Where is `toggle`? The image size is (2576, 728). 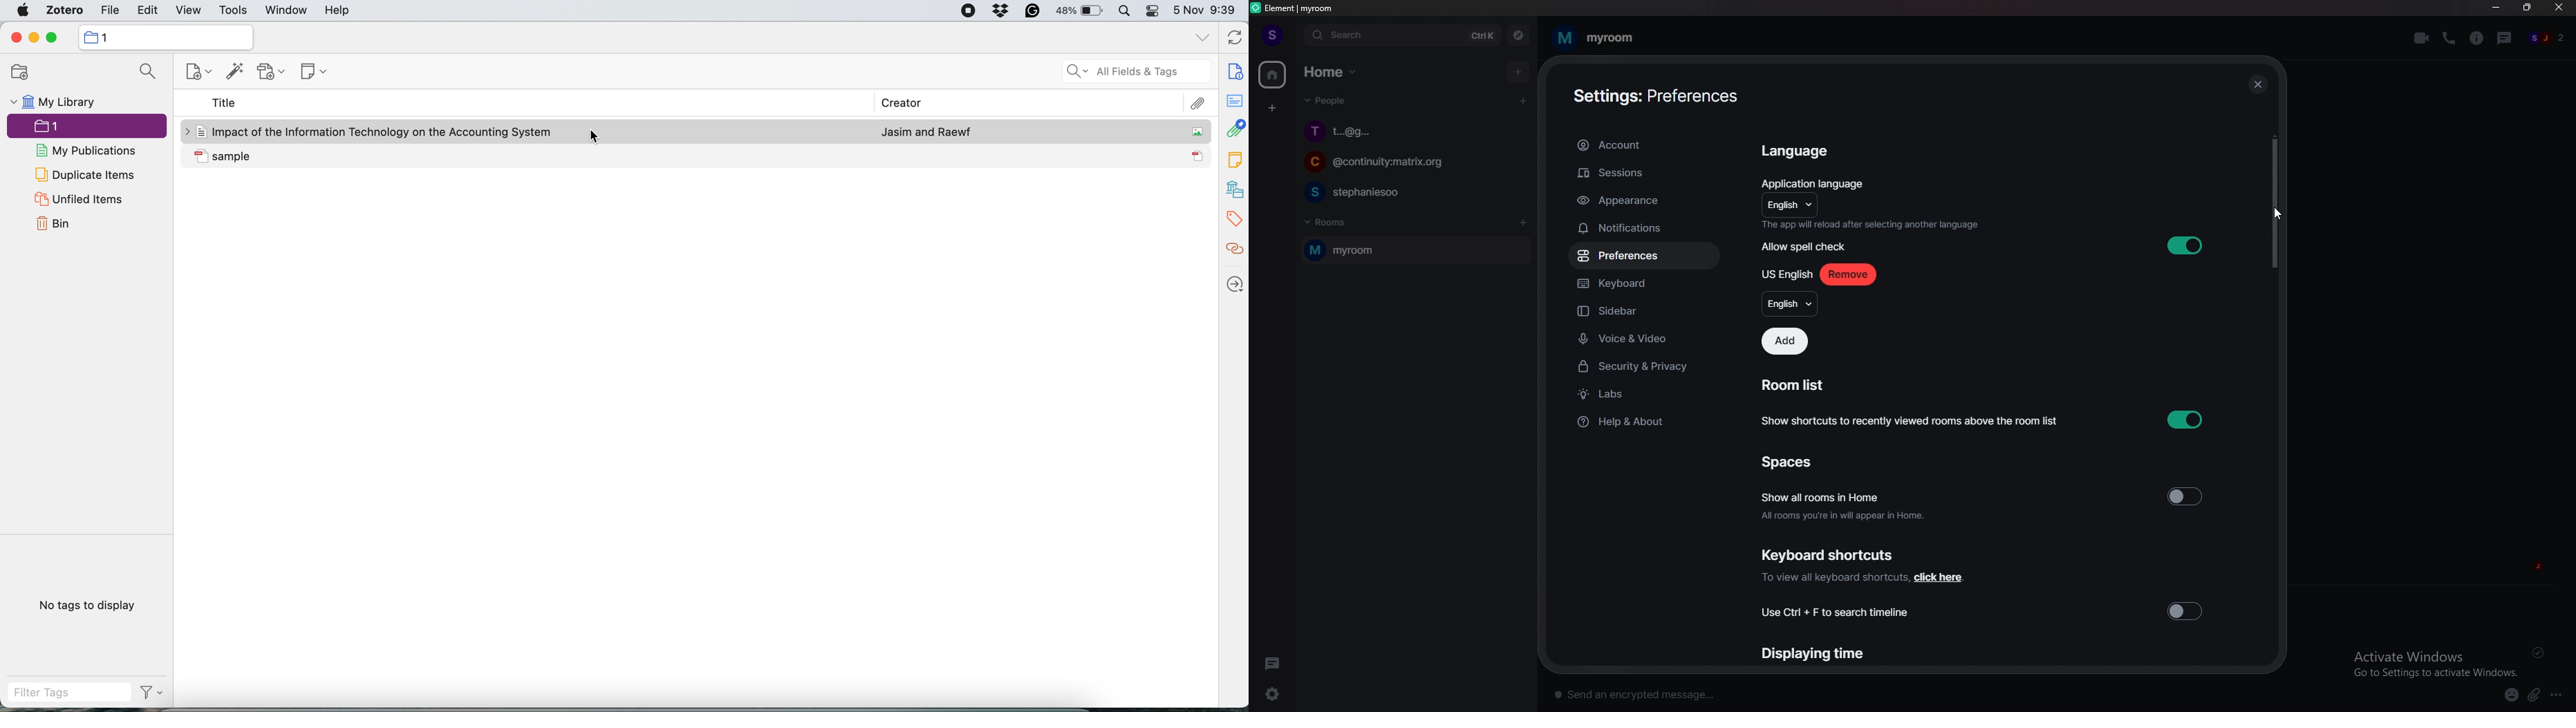 toggle is located at coordinates (2185, 497).